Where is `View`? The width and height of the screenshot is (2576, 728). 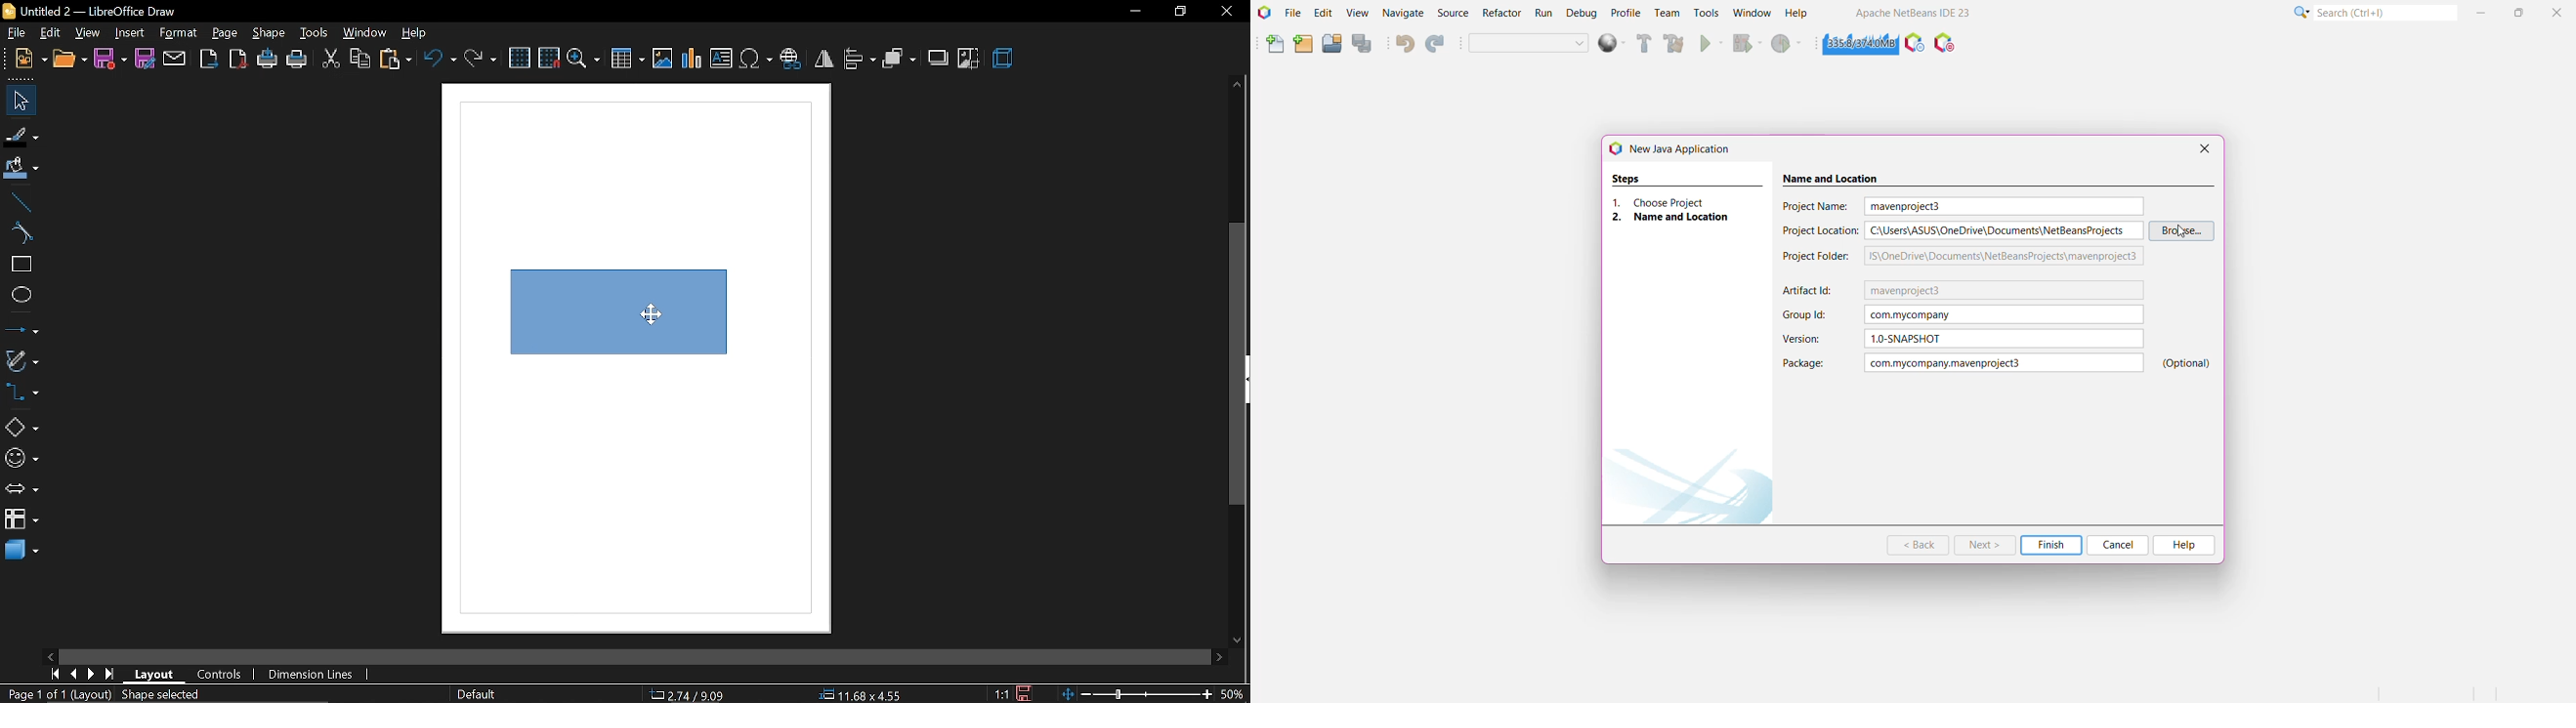 View is located at coordinates (1357, 15).